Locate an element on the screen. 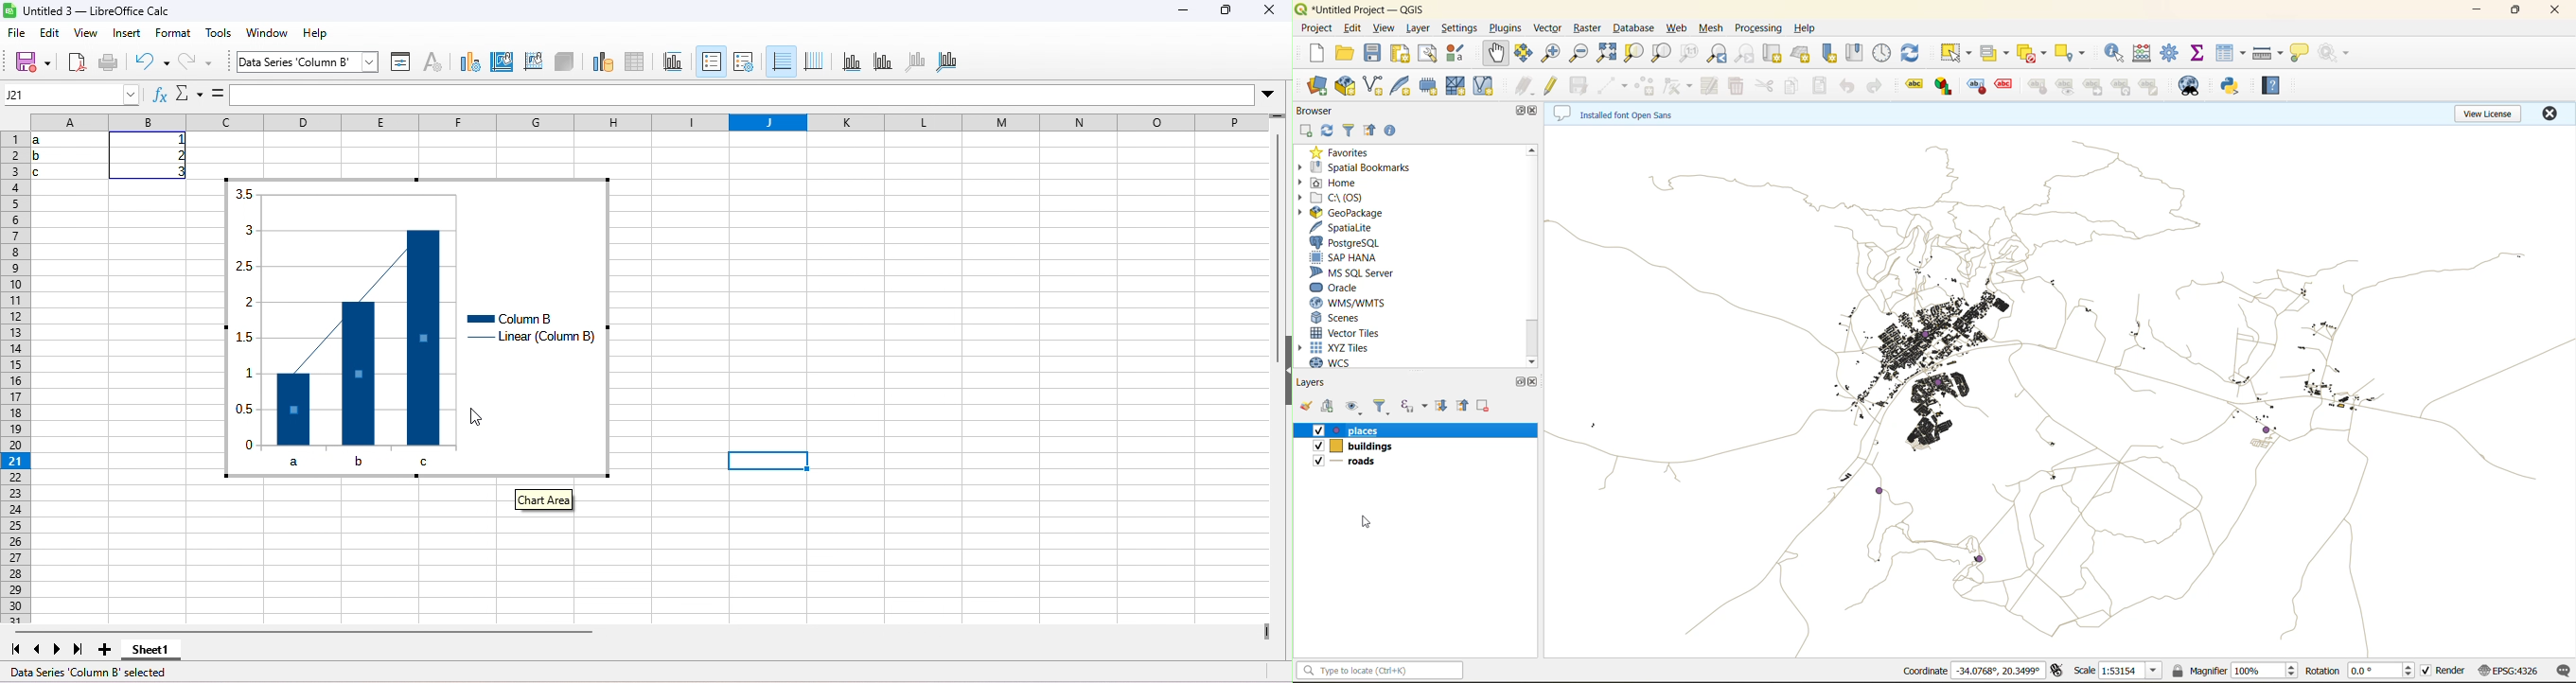  titles is located at coordinates (674, 61).